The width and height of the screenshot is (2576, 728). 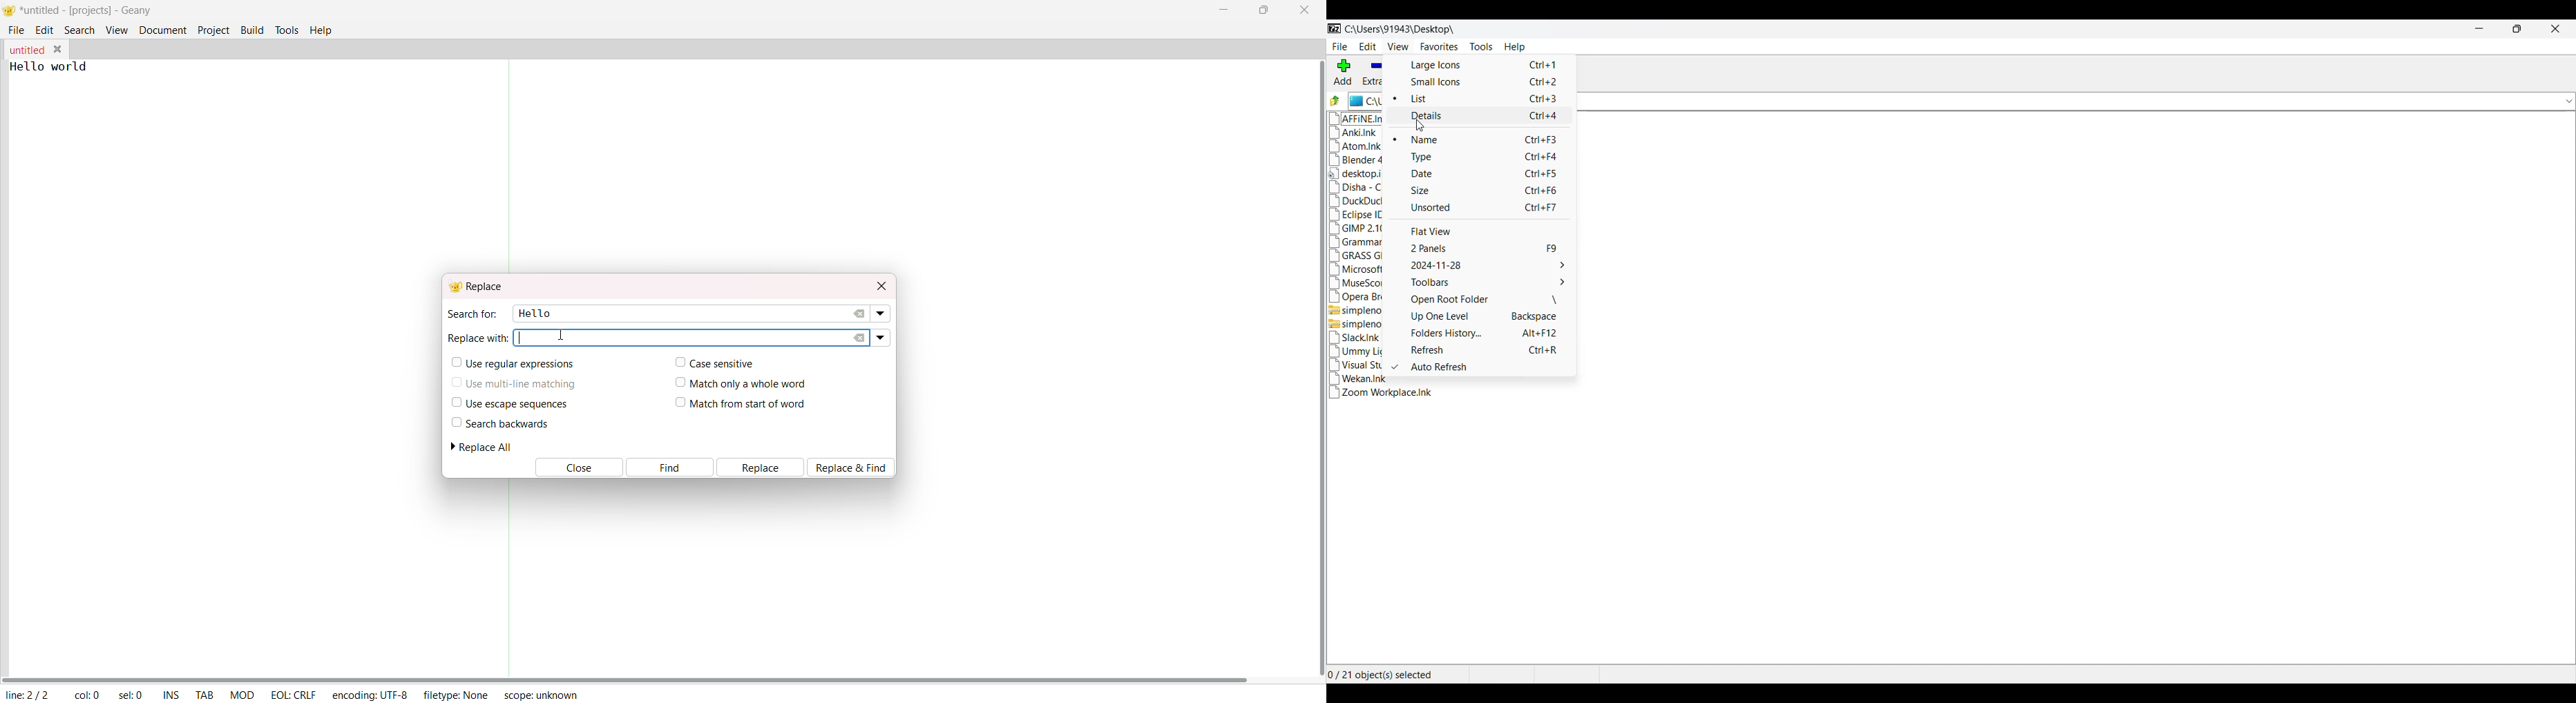 What do you see at coordinates (1391, 233) in the screenshot?
I see `Dots and checkmarks indicate current selections` at bounding box center [1391, 233].